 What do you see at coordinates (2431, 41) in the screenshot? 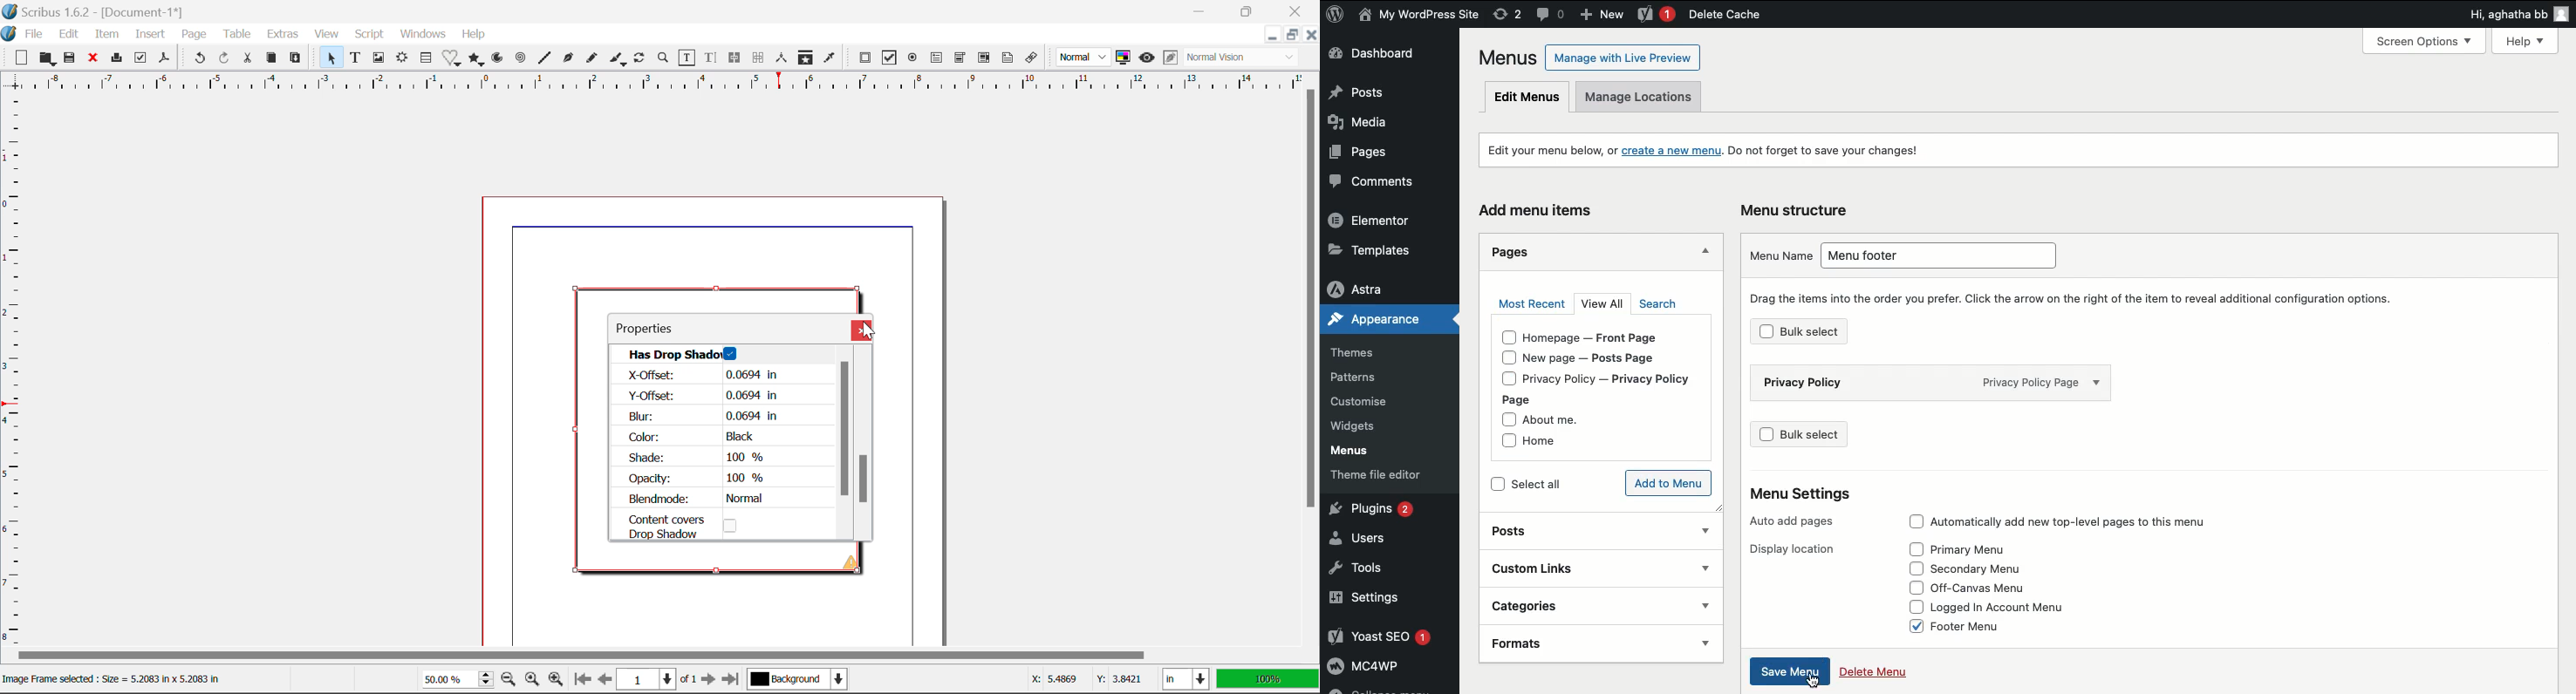
I see `Screen Options ` at bounding box center [2431, 41].